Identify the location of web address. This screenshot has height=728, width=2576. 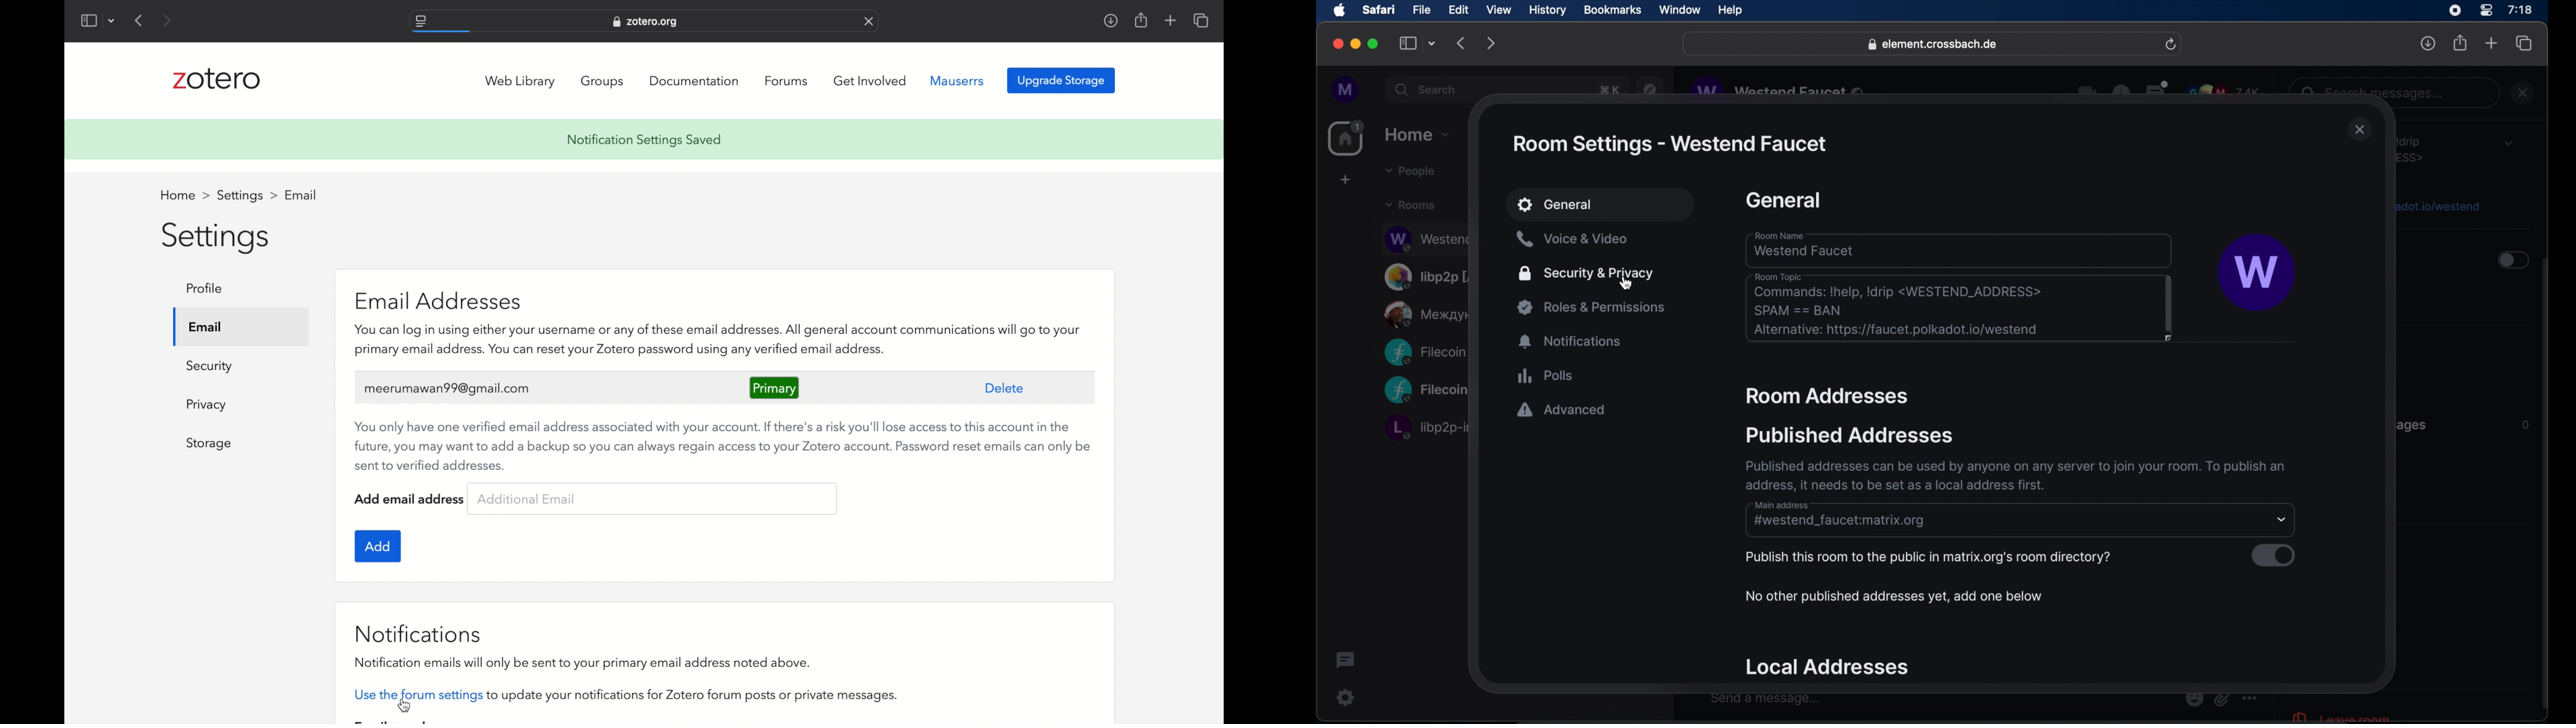
(1934, 45).